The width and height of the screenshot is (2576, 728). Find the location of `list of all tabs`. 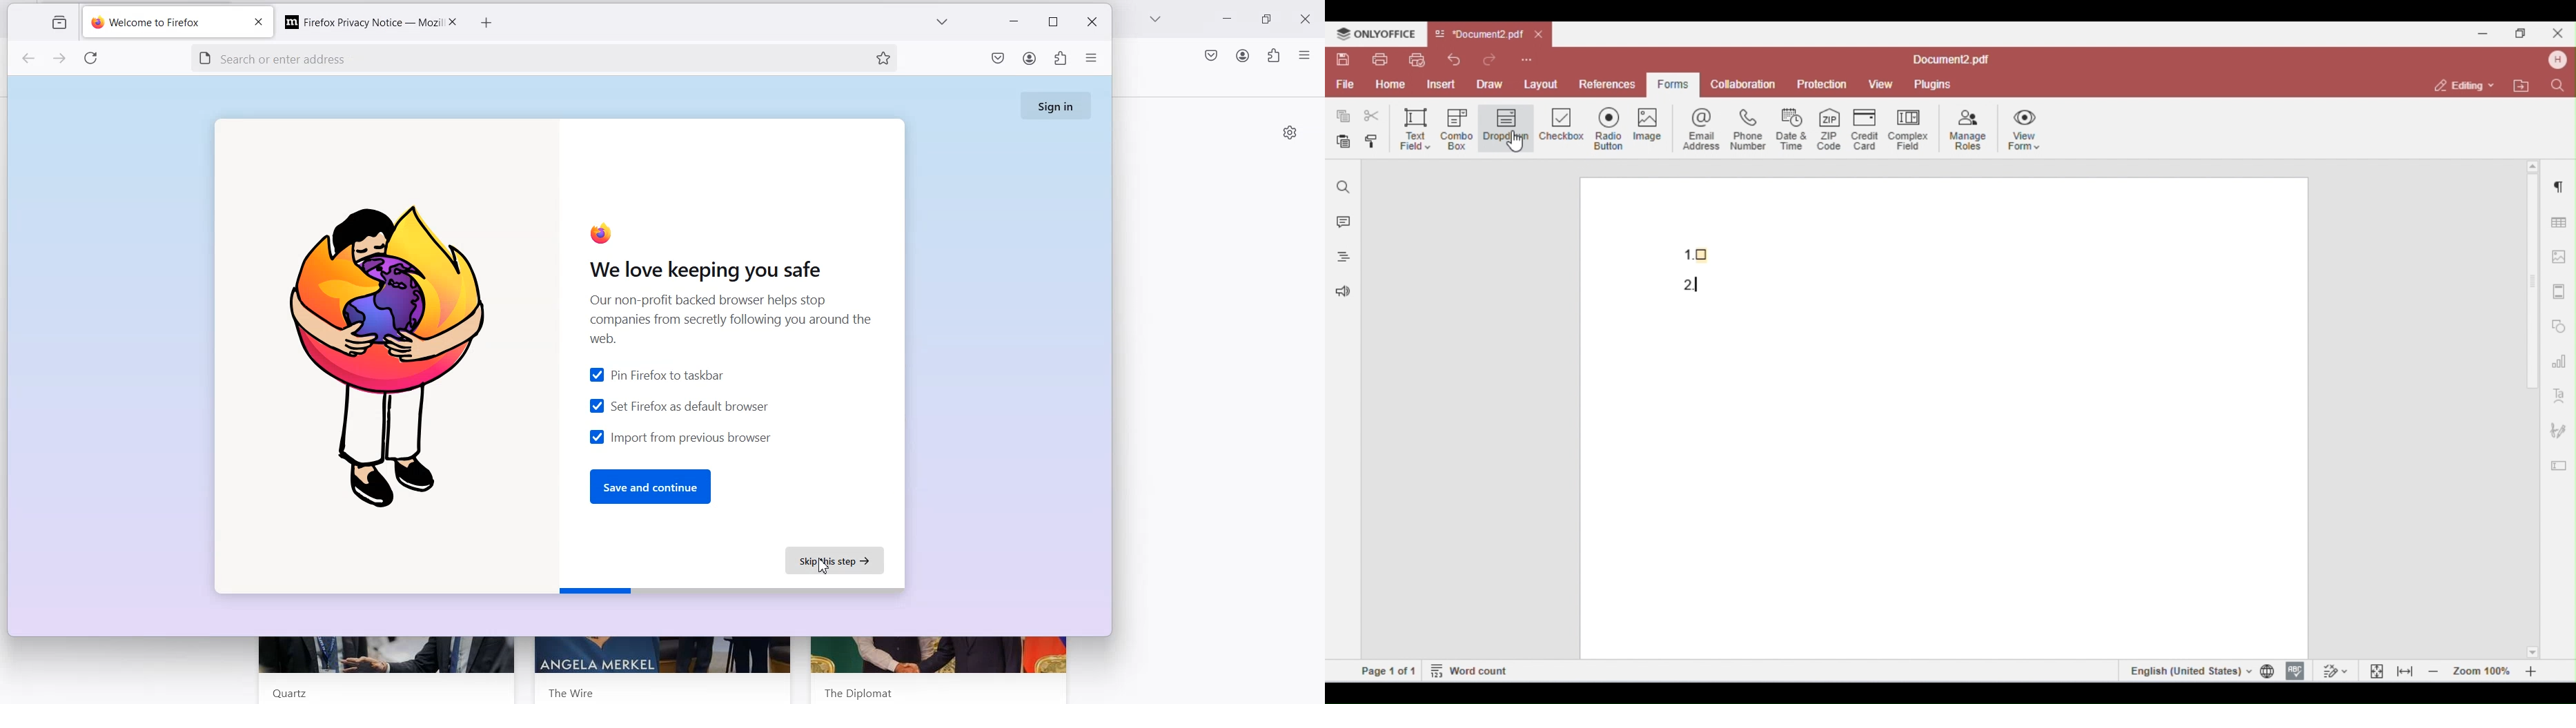

list of all tabs is located at coordinates (941, 24).